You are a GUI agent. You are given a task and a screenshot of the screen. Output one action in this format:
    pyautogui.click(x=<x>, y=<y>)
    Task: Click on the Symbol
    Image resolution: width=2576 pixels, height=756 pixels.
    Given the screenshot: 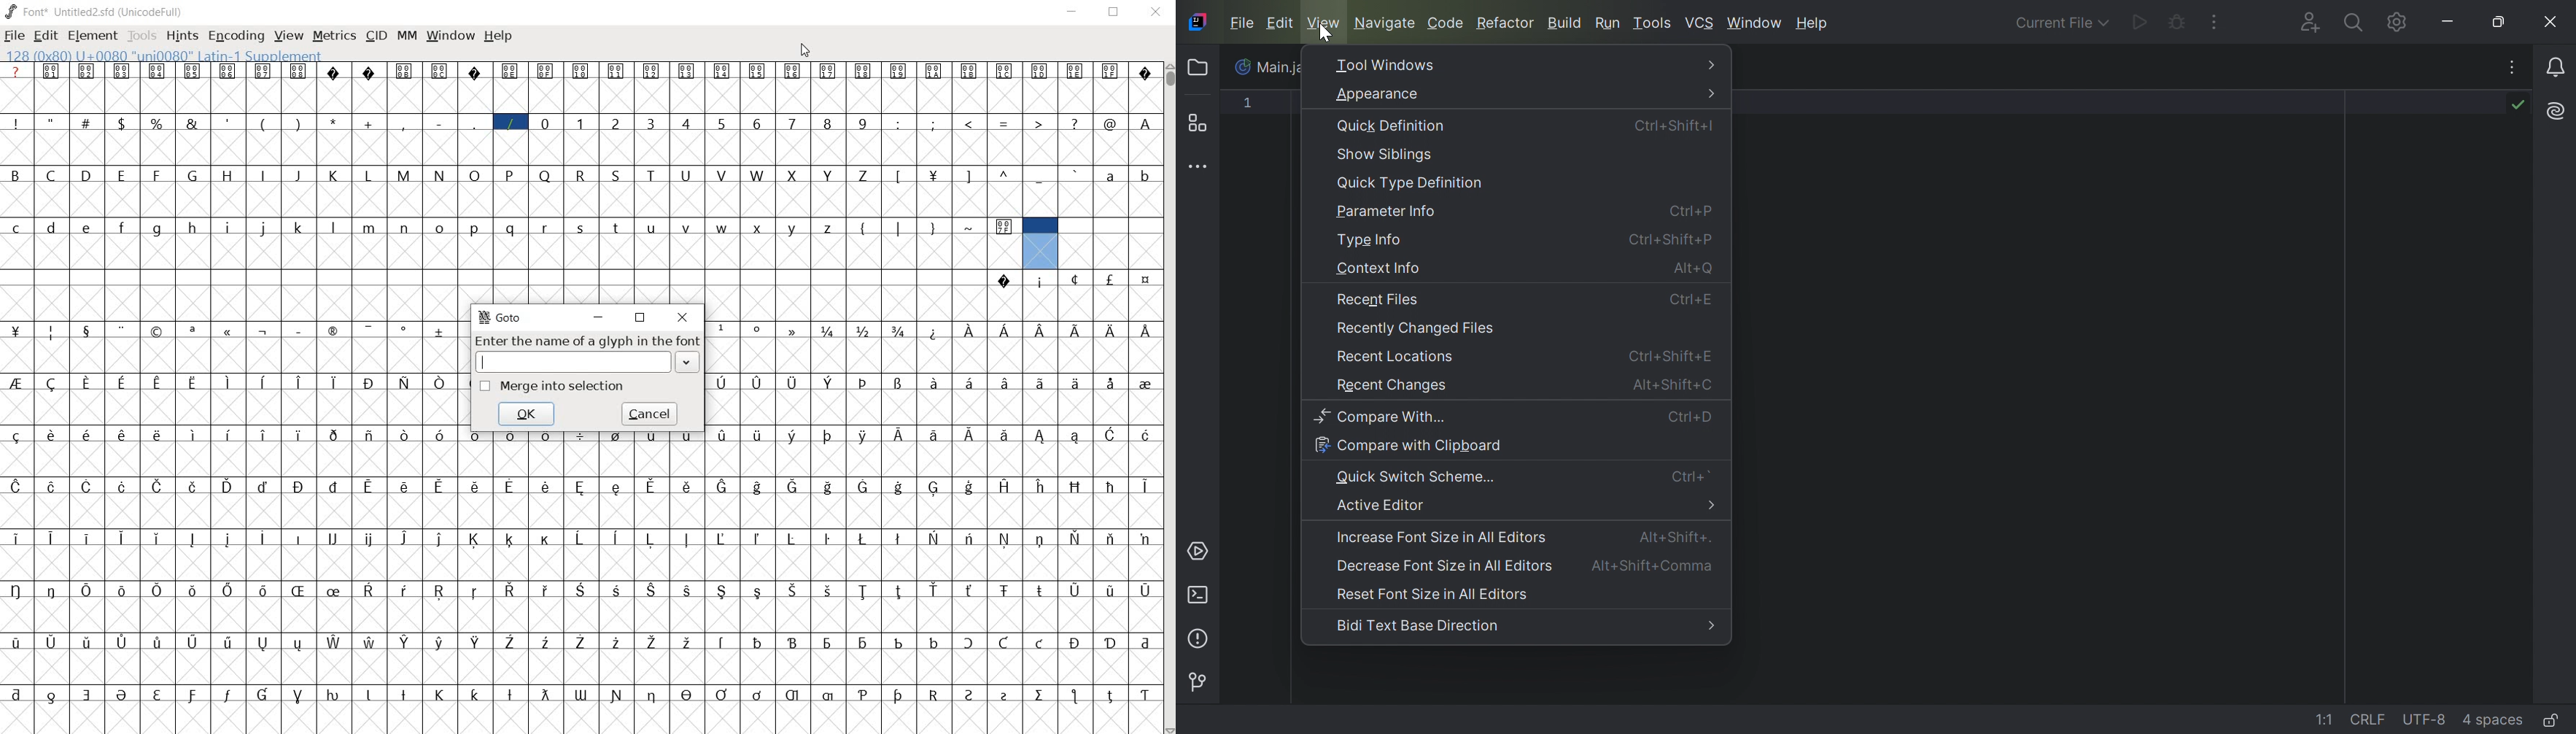 What is the action you would take?
    pyautogui.click(x=829, y=383)
    